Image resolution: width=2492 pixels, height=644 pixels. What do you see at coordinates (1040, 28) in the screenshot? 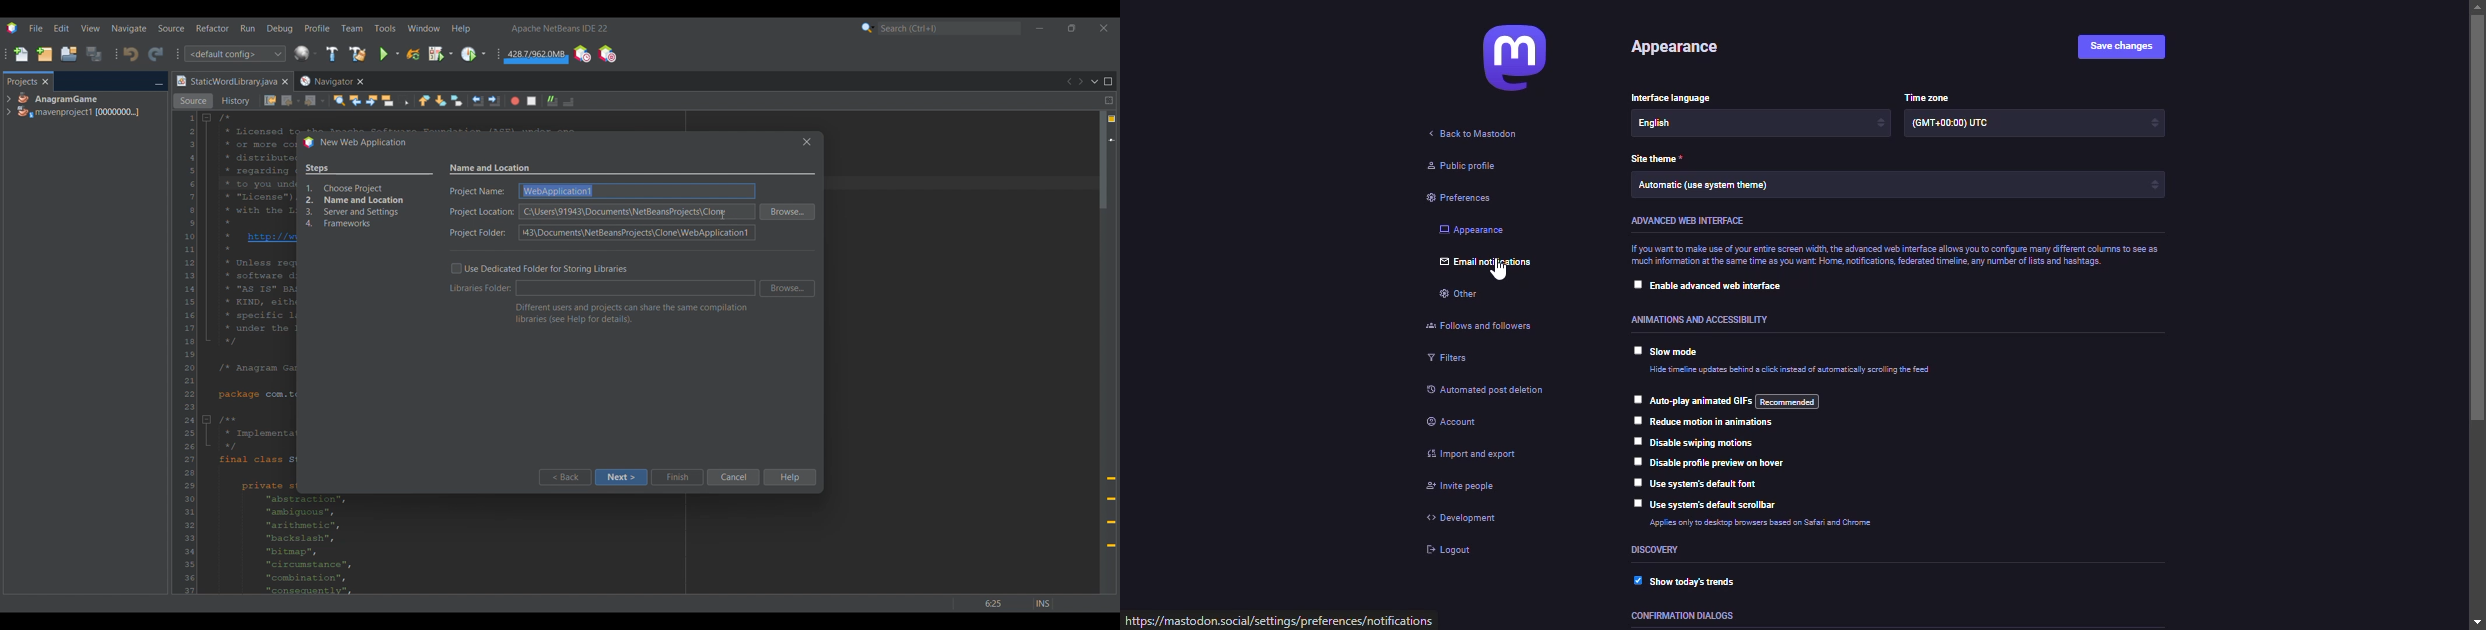
I see `Minimize` at bounding box center [1040, 28].